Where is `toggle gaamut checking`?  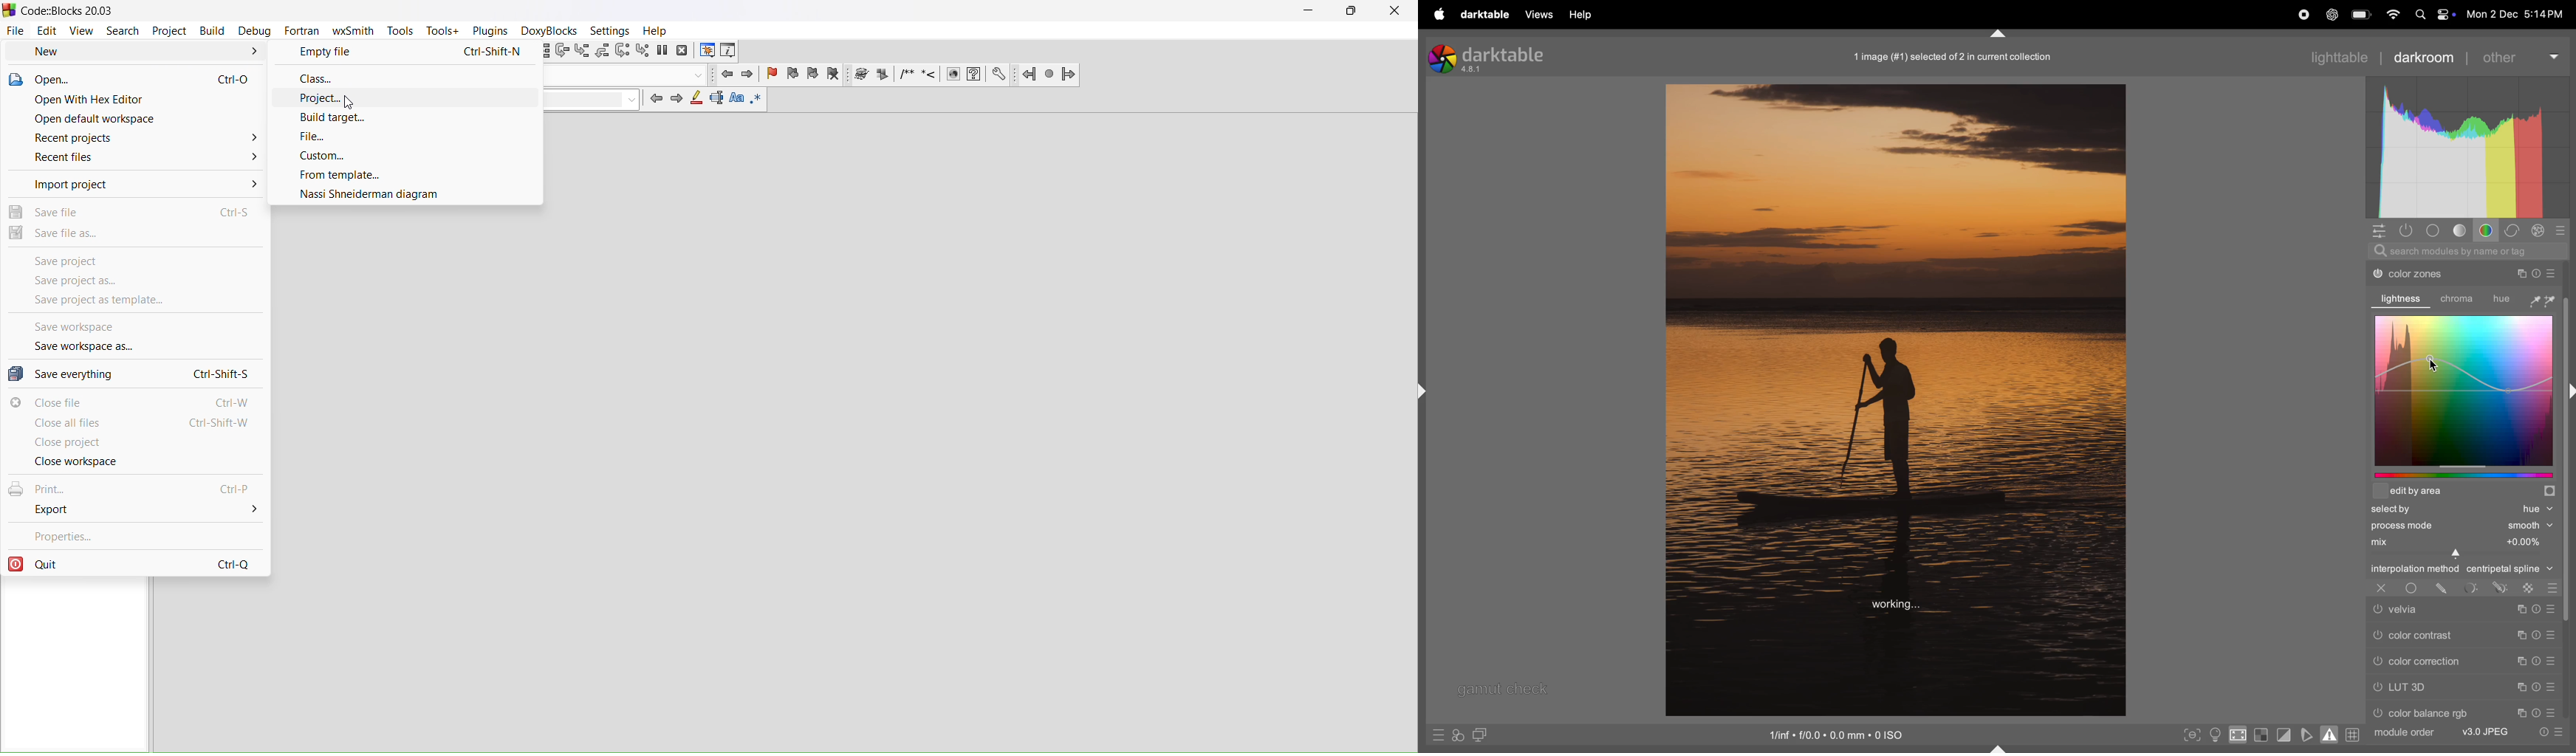 toggle gaamut checking is located at coordinates (2328, 734).